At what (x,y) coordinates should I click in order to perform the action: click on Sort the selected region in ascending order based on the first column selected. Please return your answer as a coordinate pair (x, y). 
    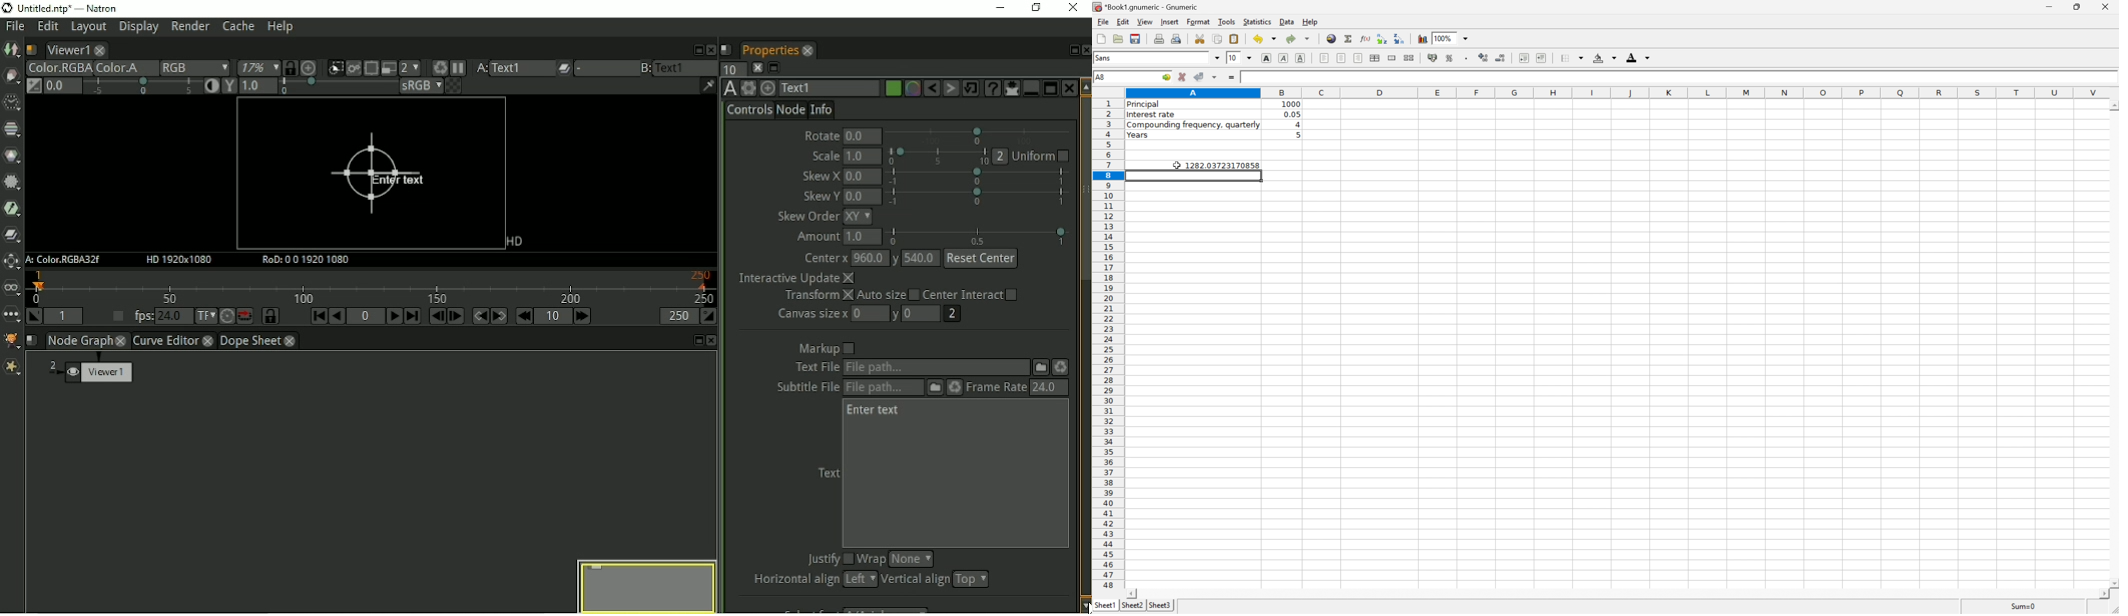
    Looking at the image, I should click on (1383, 38).